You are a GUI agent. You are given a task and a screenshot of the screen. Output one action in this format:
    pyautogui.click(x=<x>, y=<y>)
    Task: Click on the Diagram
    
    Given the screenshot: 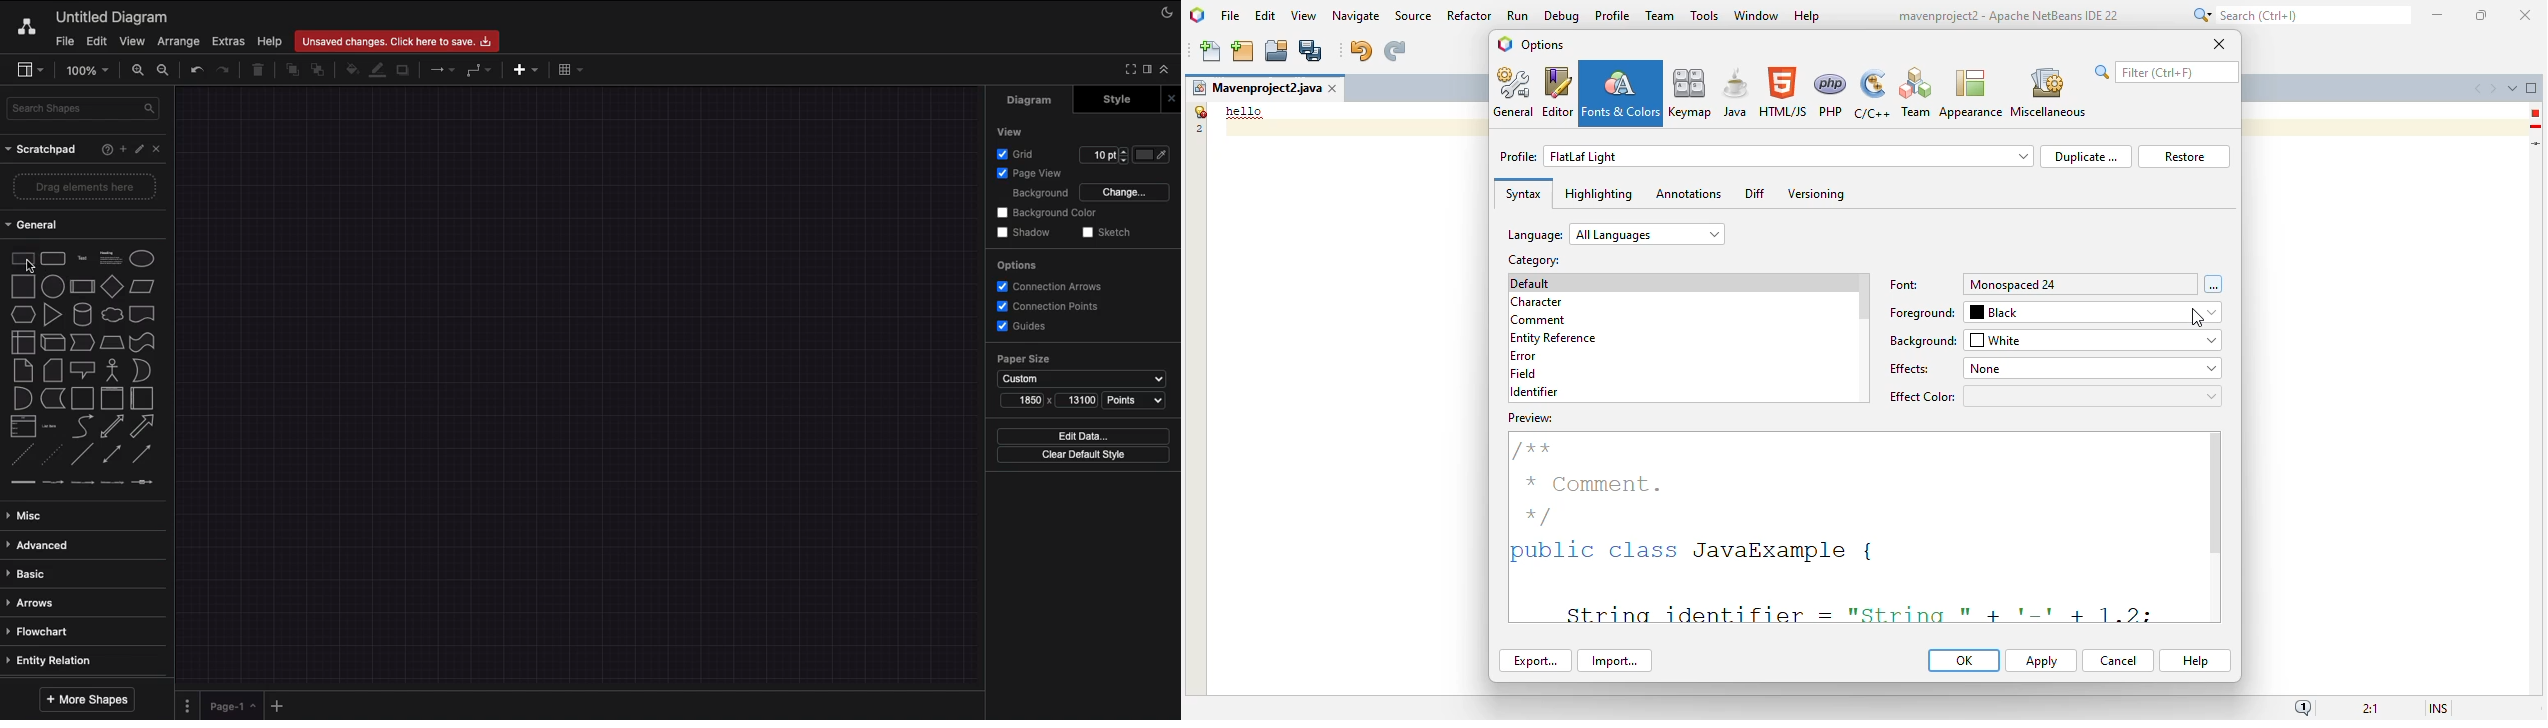 What is the action you would take?
    pyautogui.click(x=117, y=15)
    